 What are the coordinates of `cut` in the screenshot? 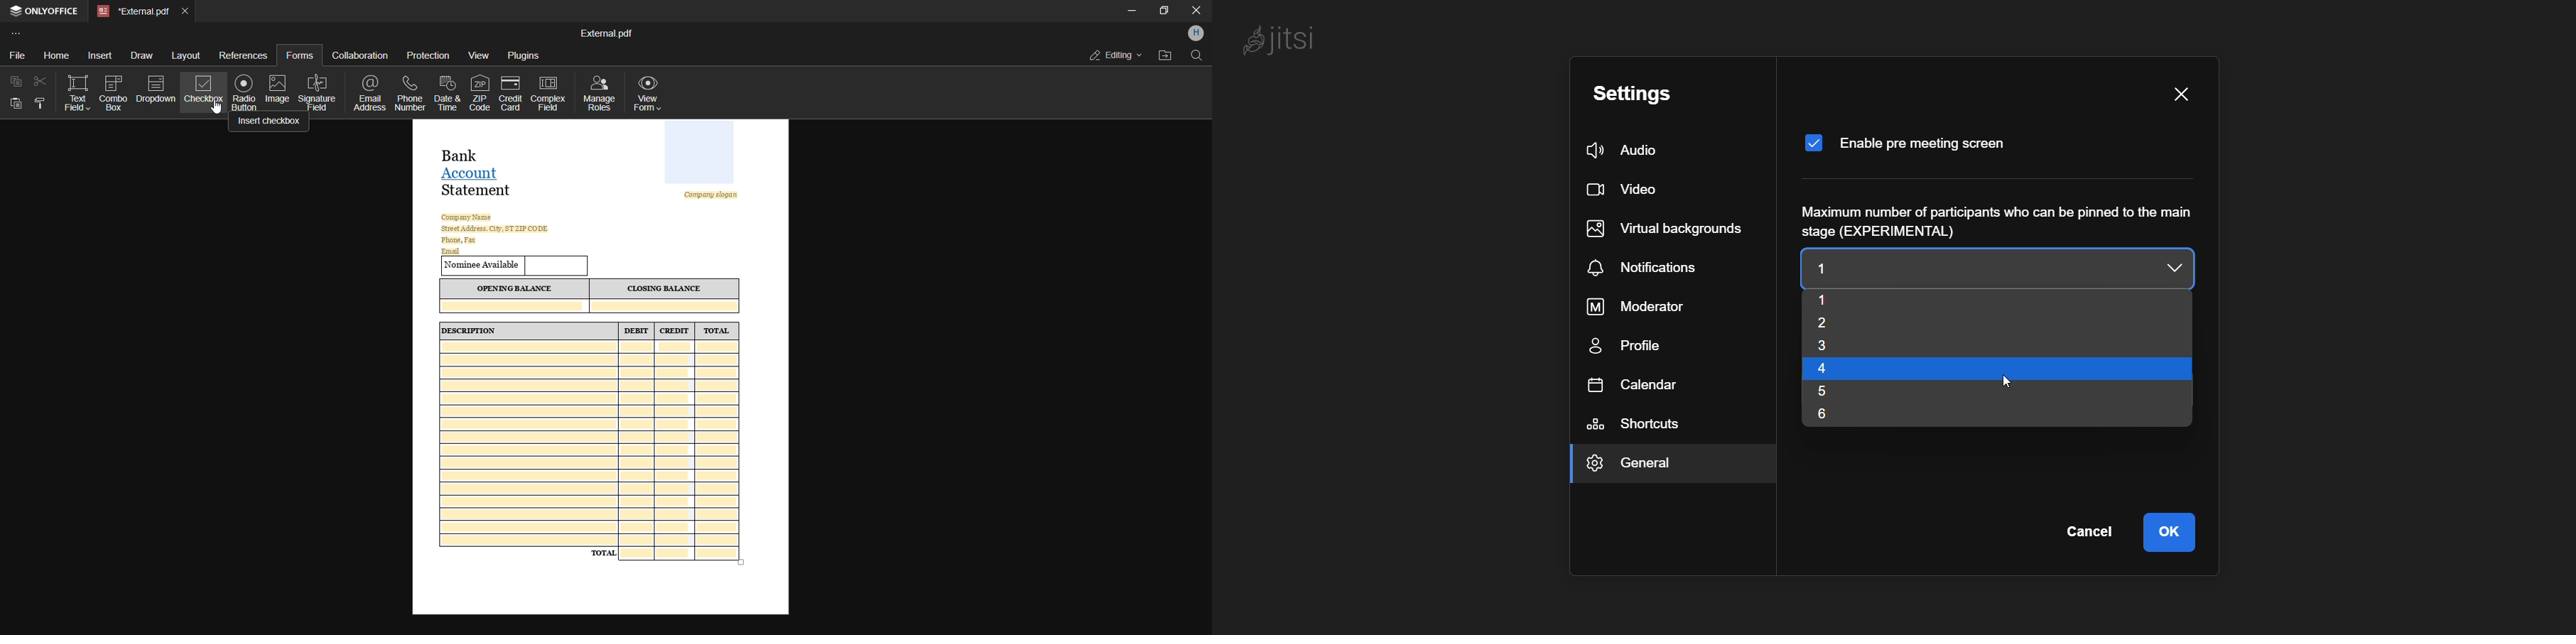 It's located at (41, 81).